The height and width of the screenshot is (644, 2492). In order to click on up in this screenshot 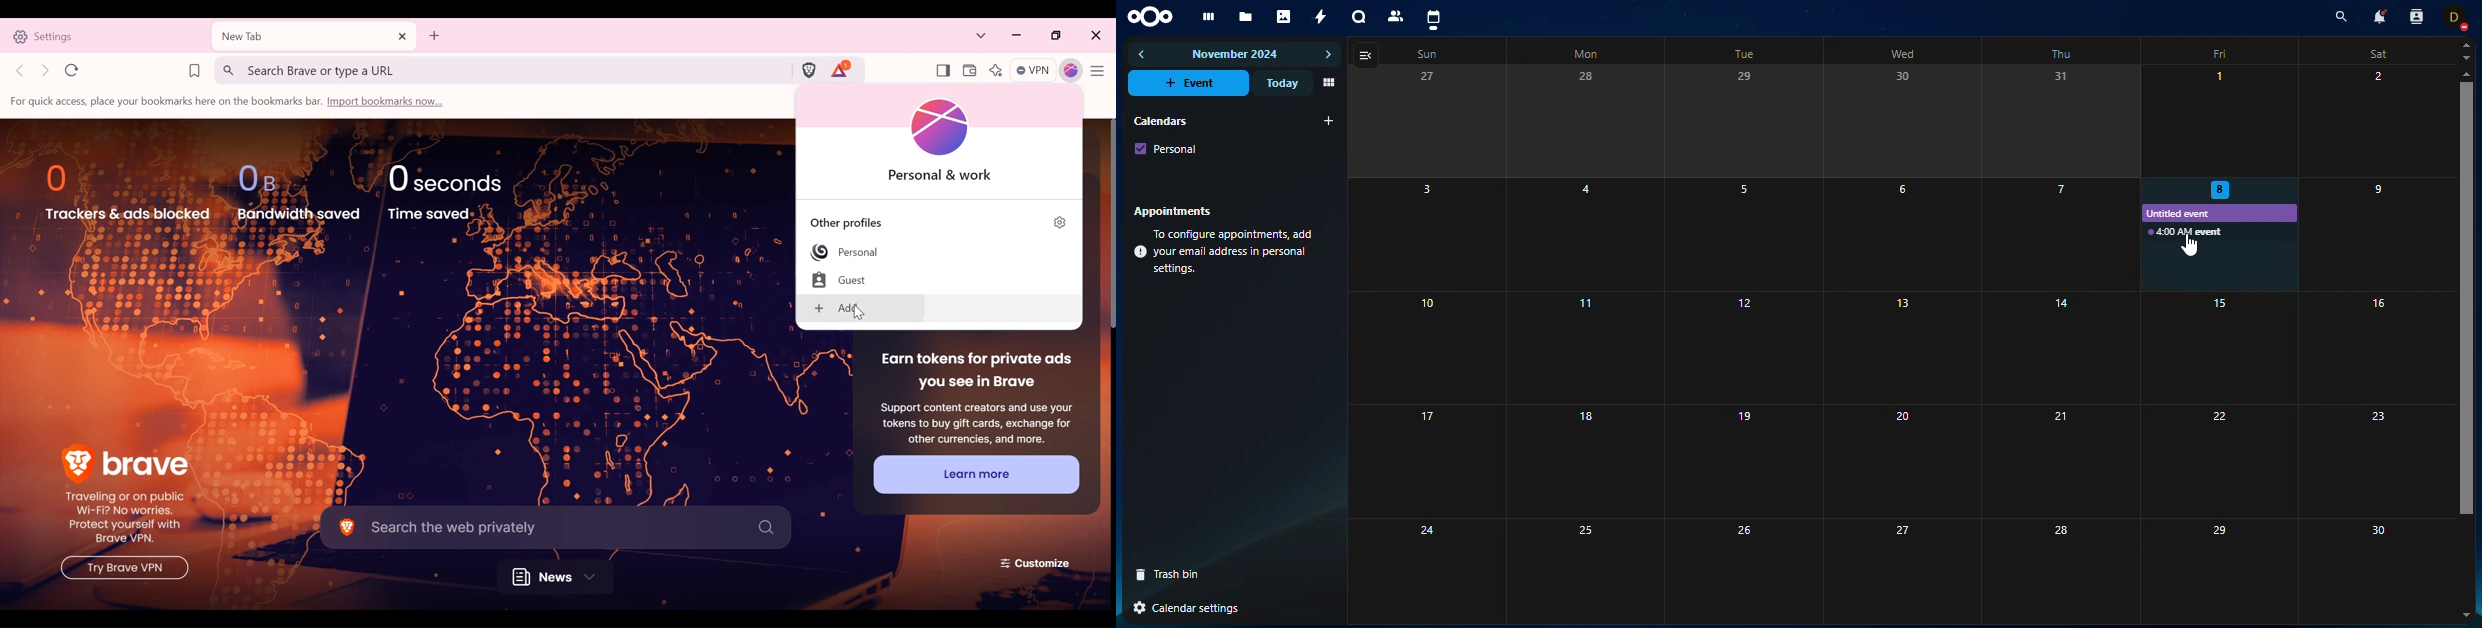, I will do `click(2465, 74)`.